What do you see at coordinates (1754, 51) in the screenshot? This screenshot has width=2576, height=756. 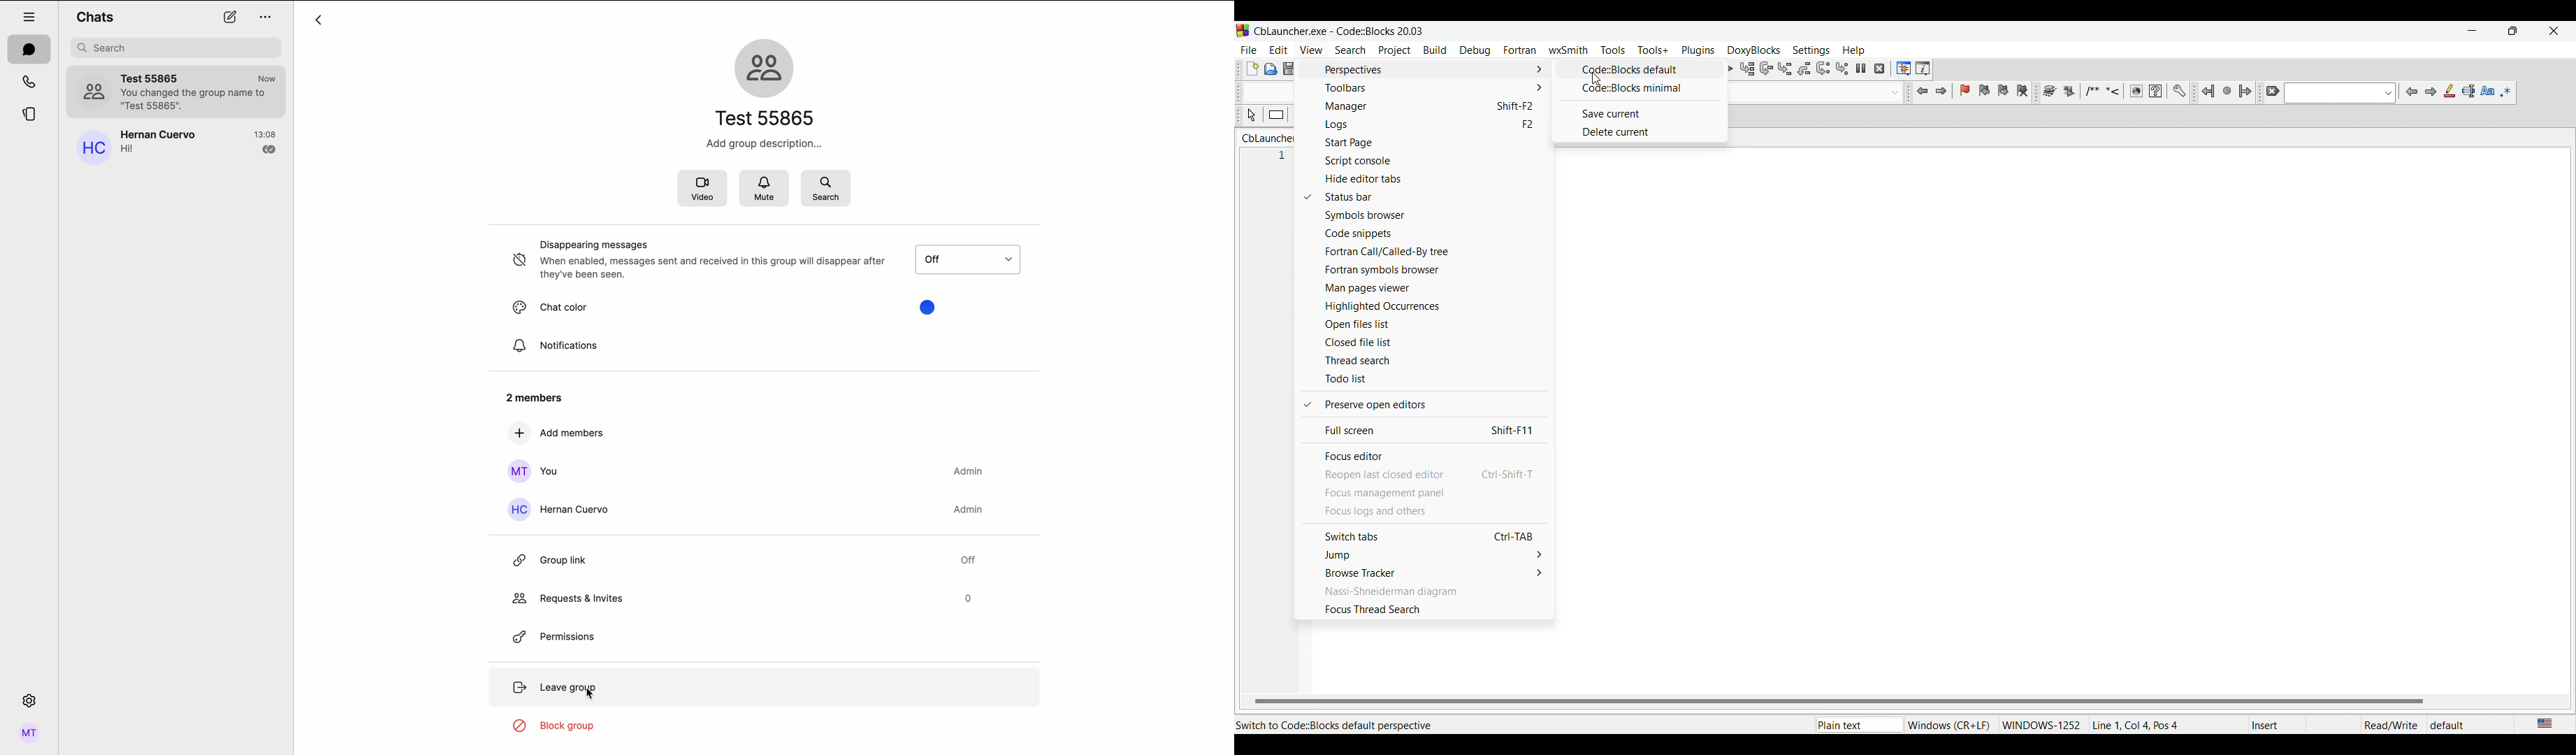 I see `DoxyBlocks menu` at bounding box center [1754, 51].